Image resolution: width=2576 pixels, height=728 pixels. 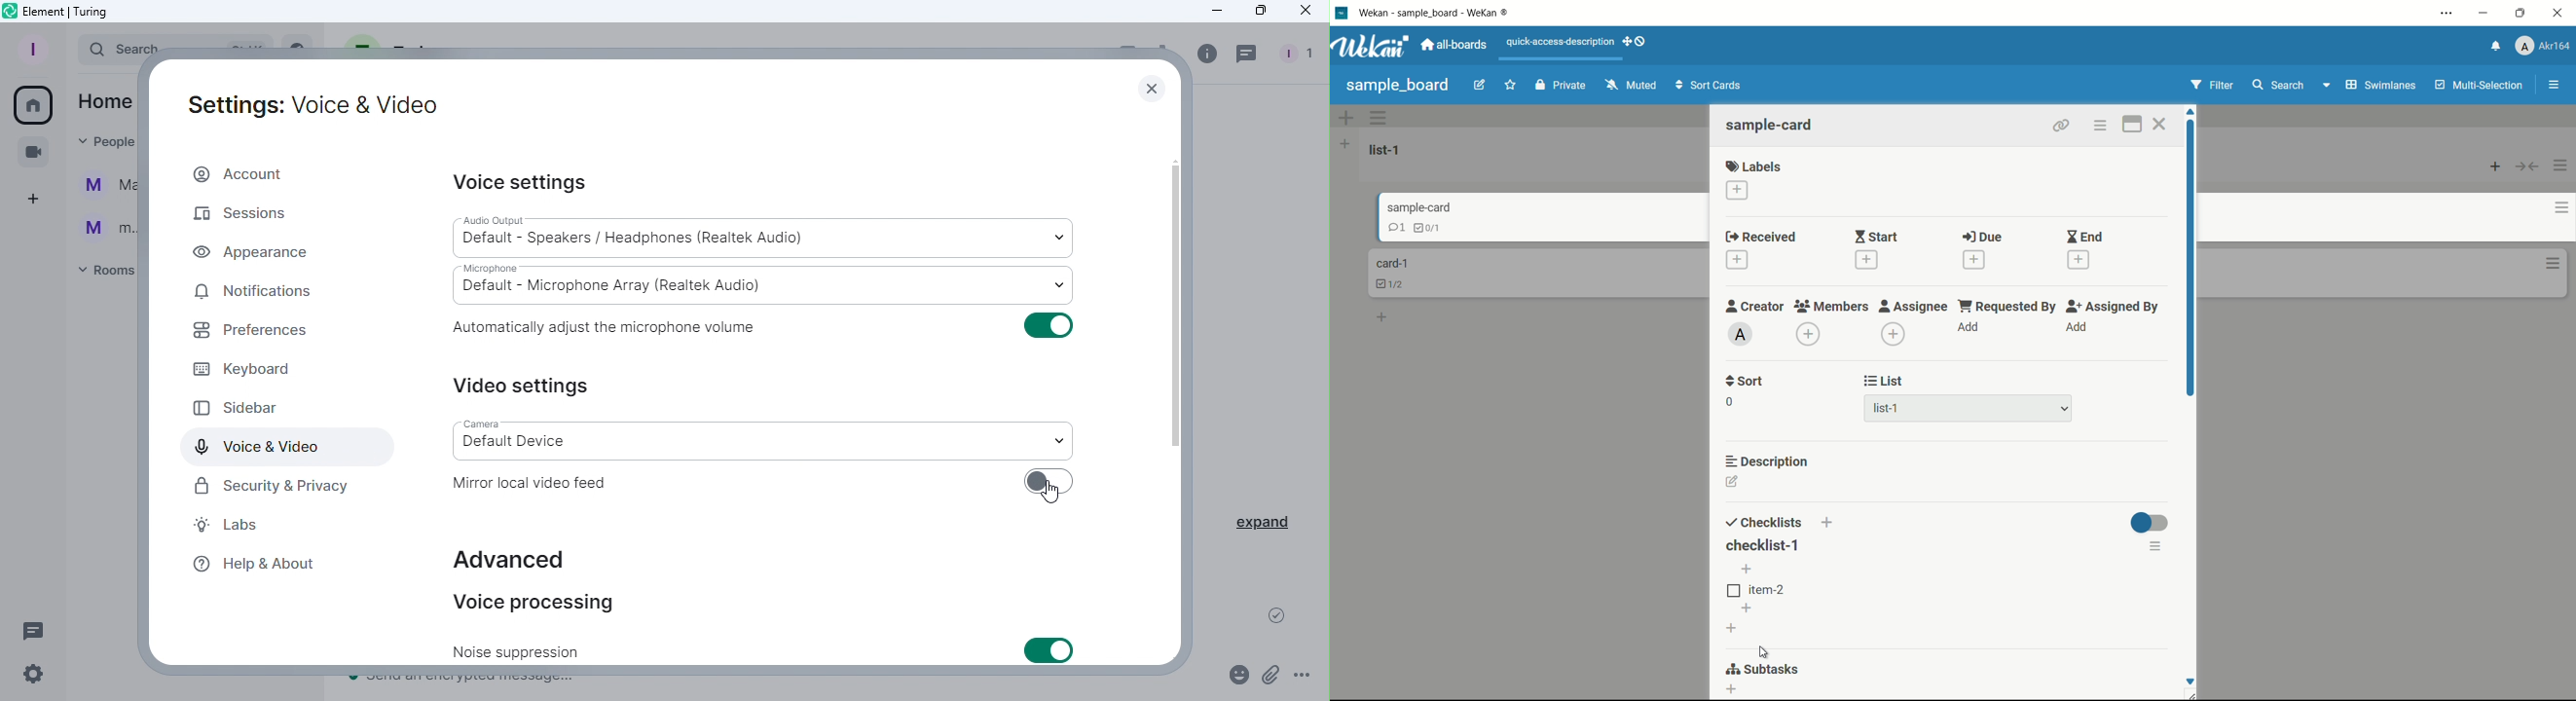 I want to click on sort, so click(x=1745, y=382).